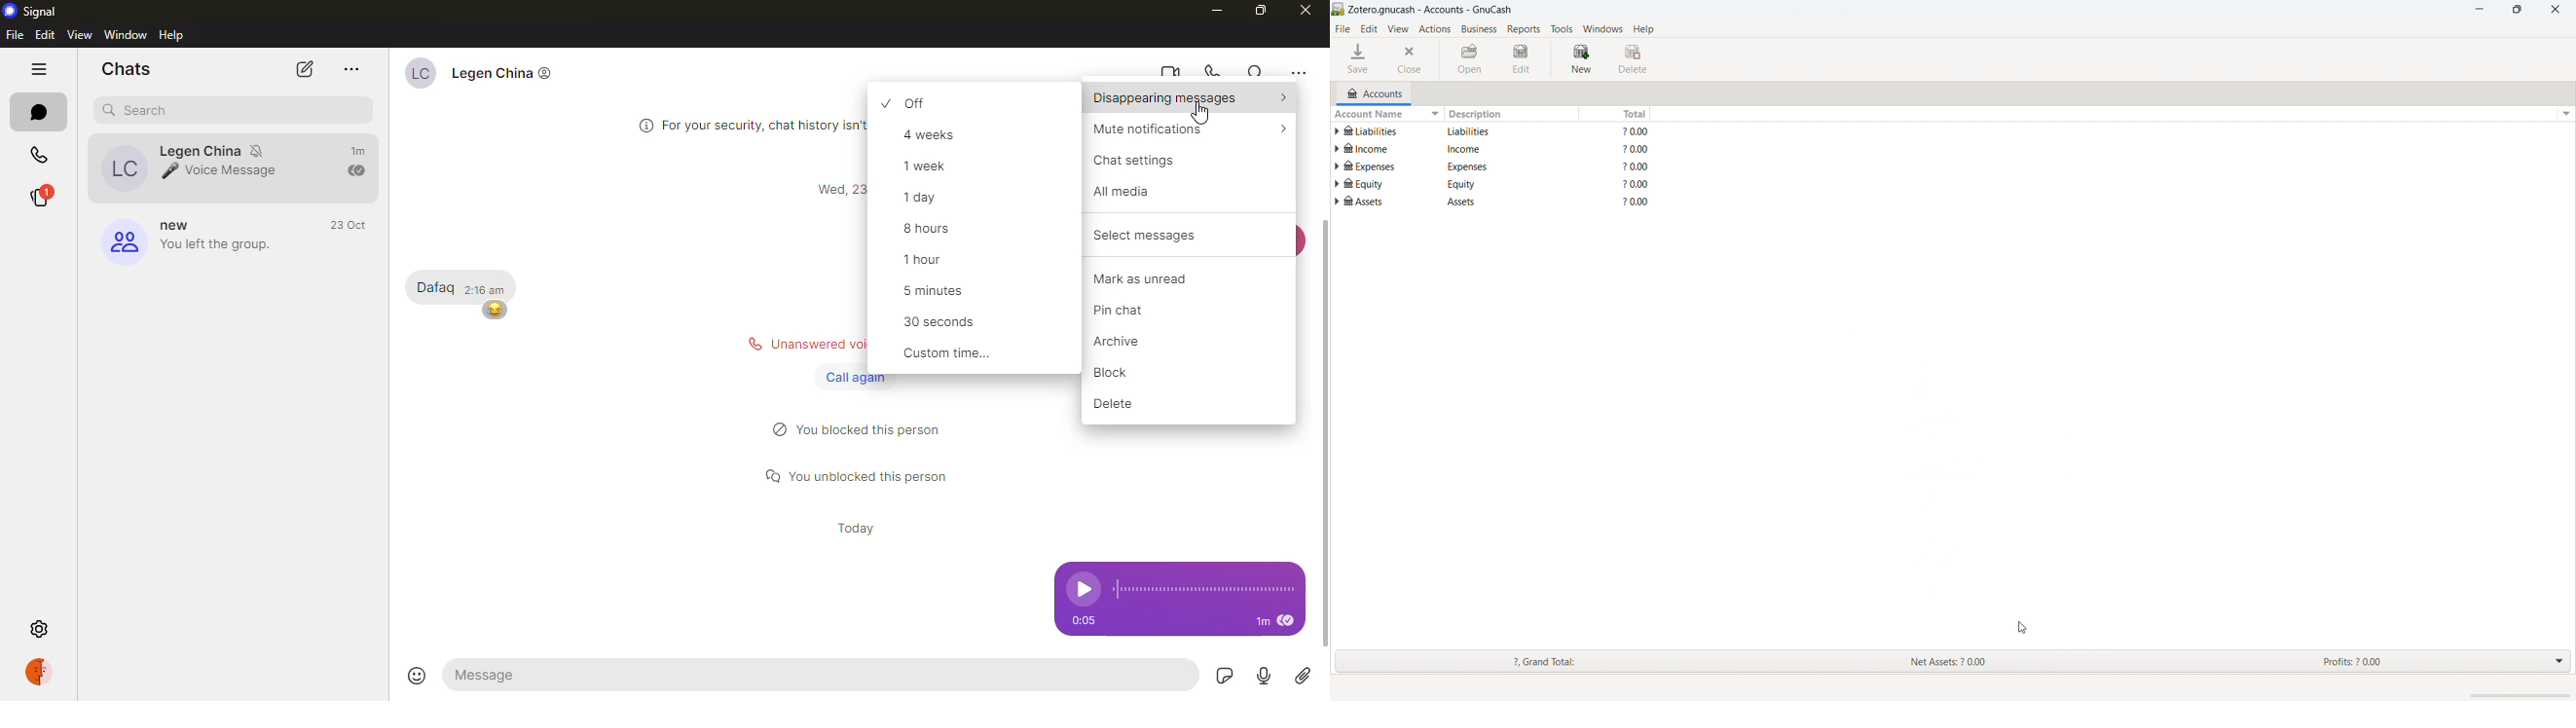  I want to click on chat settings, so click(1140, 161).